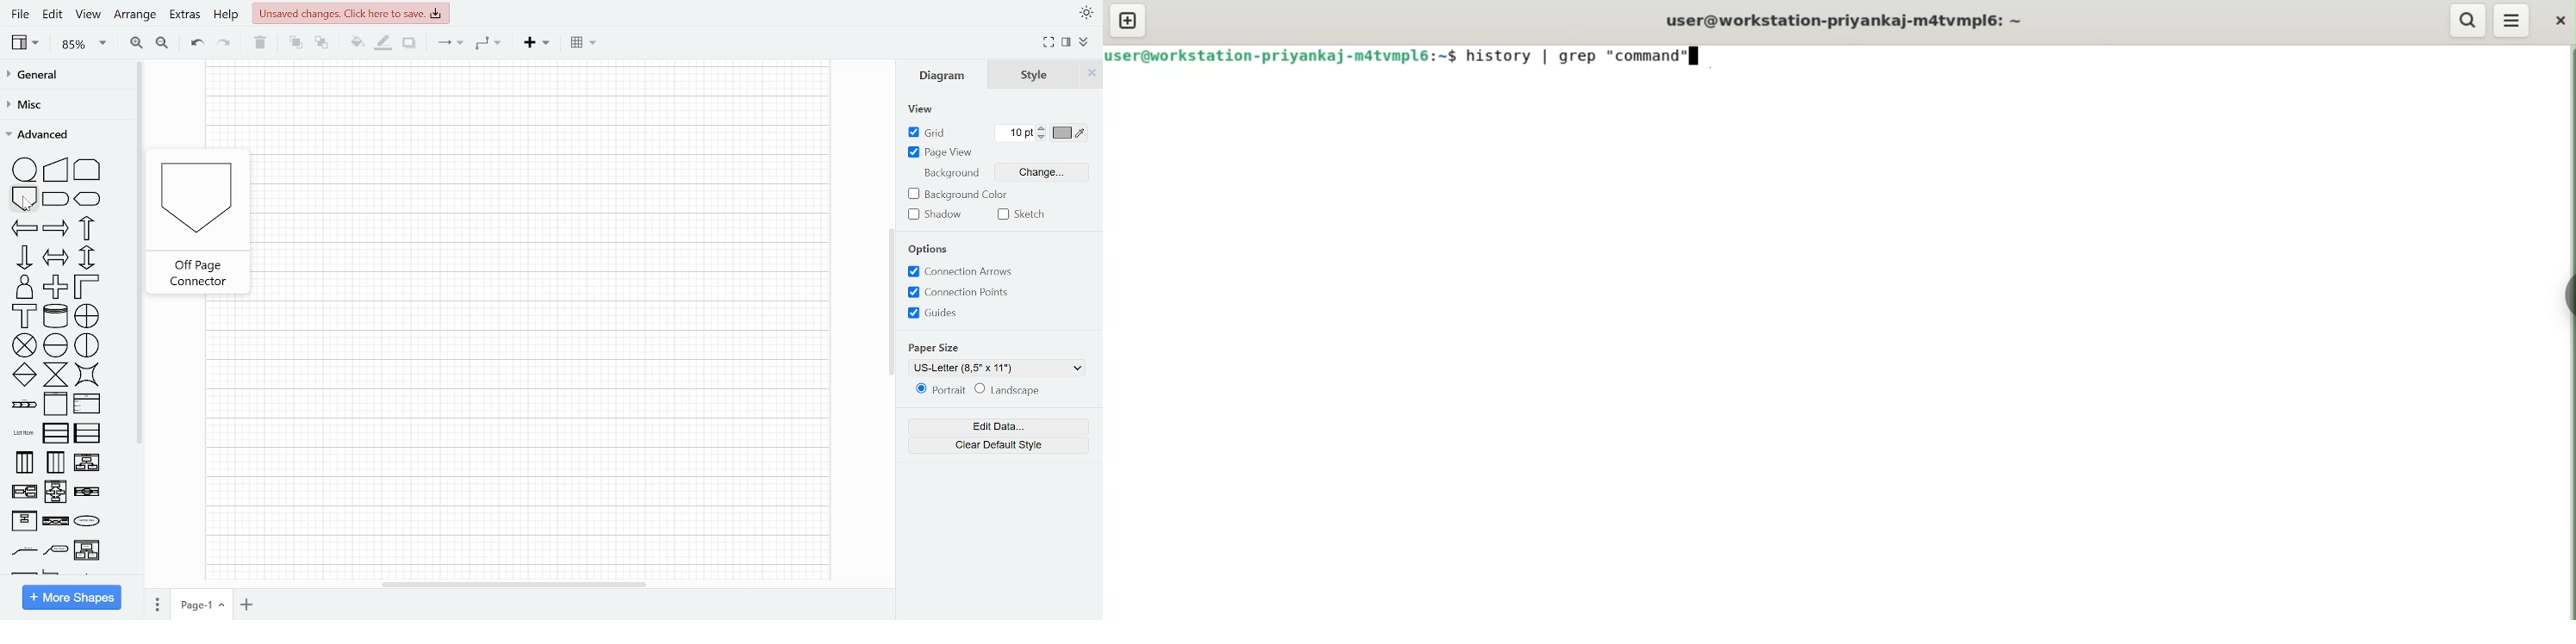 The height and width of the screenshot is (644, 2576). Describe the element at coordinates (22, 14) in the screenshot. I see `File` at that location.